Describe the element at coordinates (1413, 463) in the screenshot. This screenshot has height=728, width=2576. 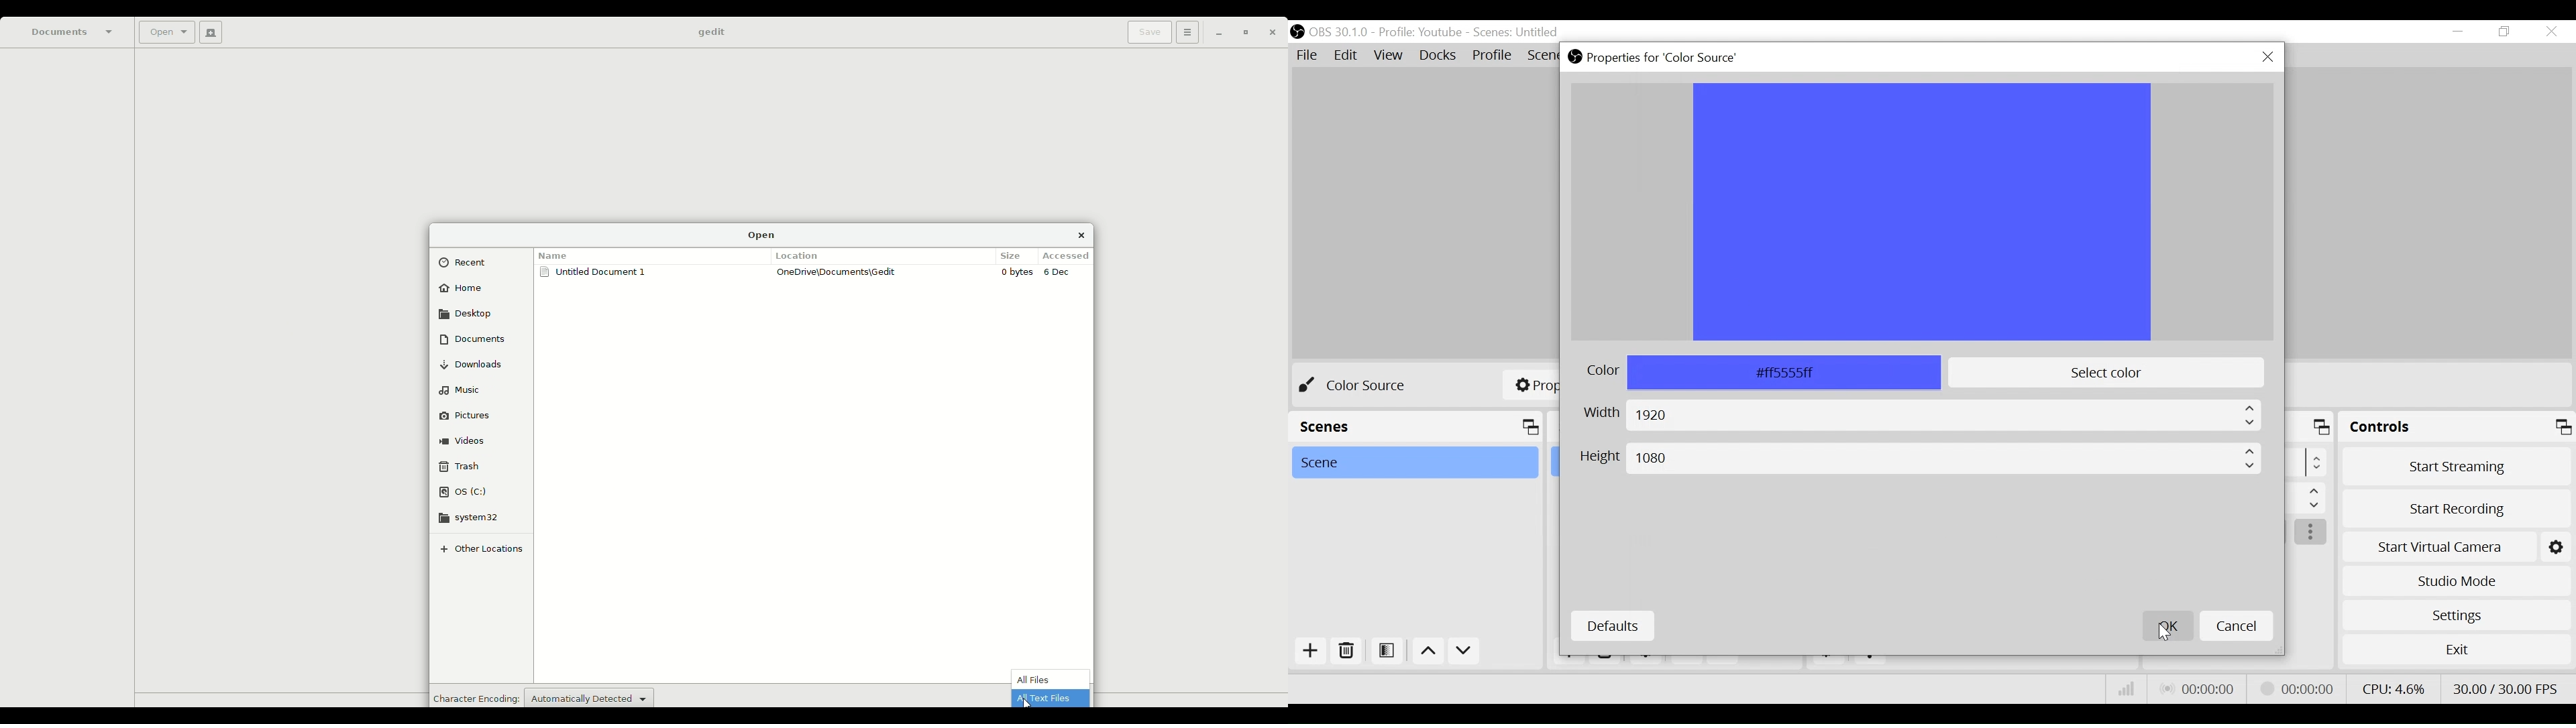
I see `Scene` at that location.